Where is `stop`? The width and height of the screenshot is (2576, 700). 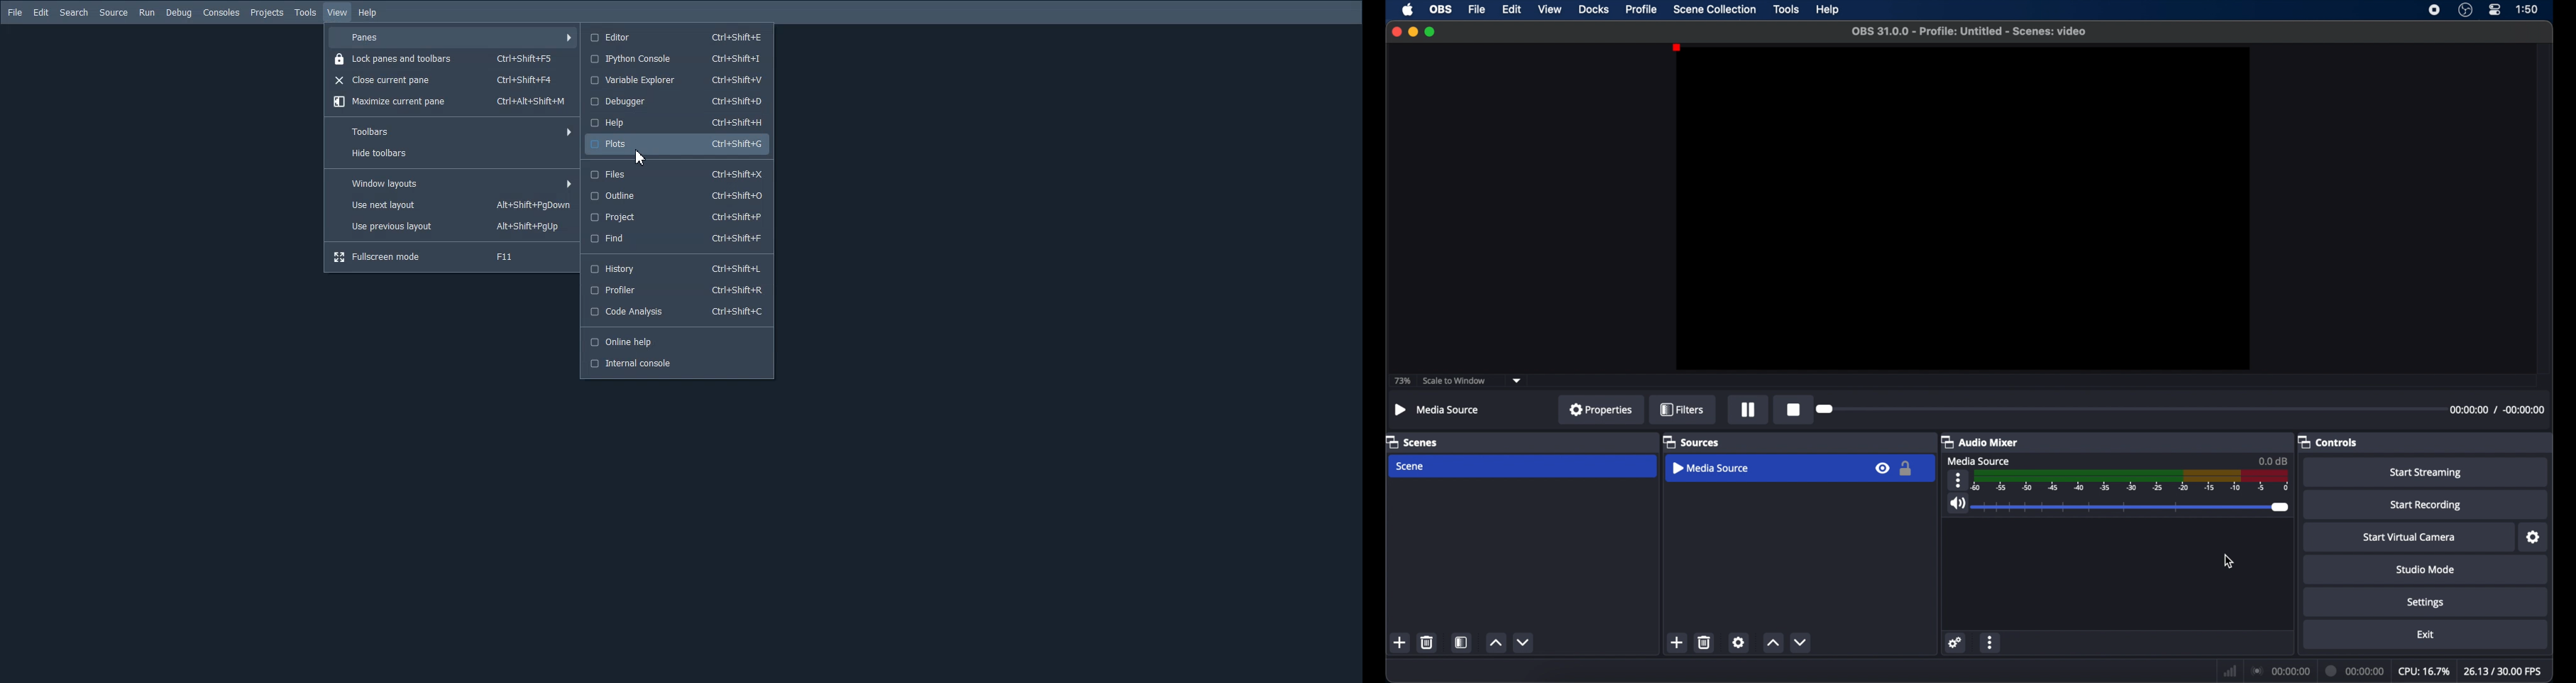
stop is located at coordinates (1793, 411).